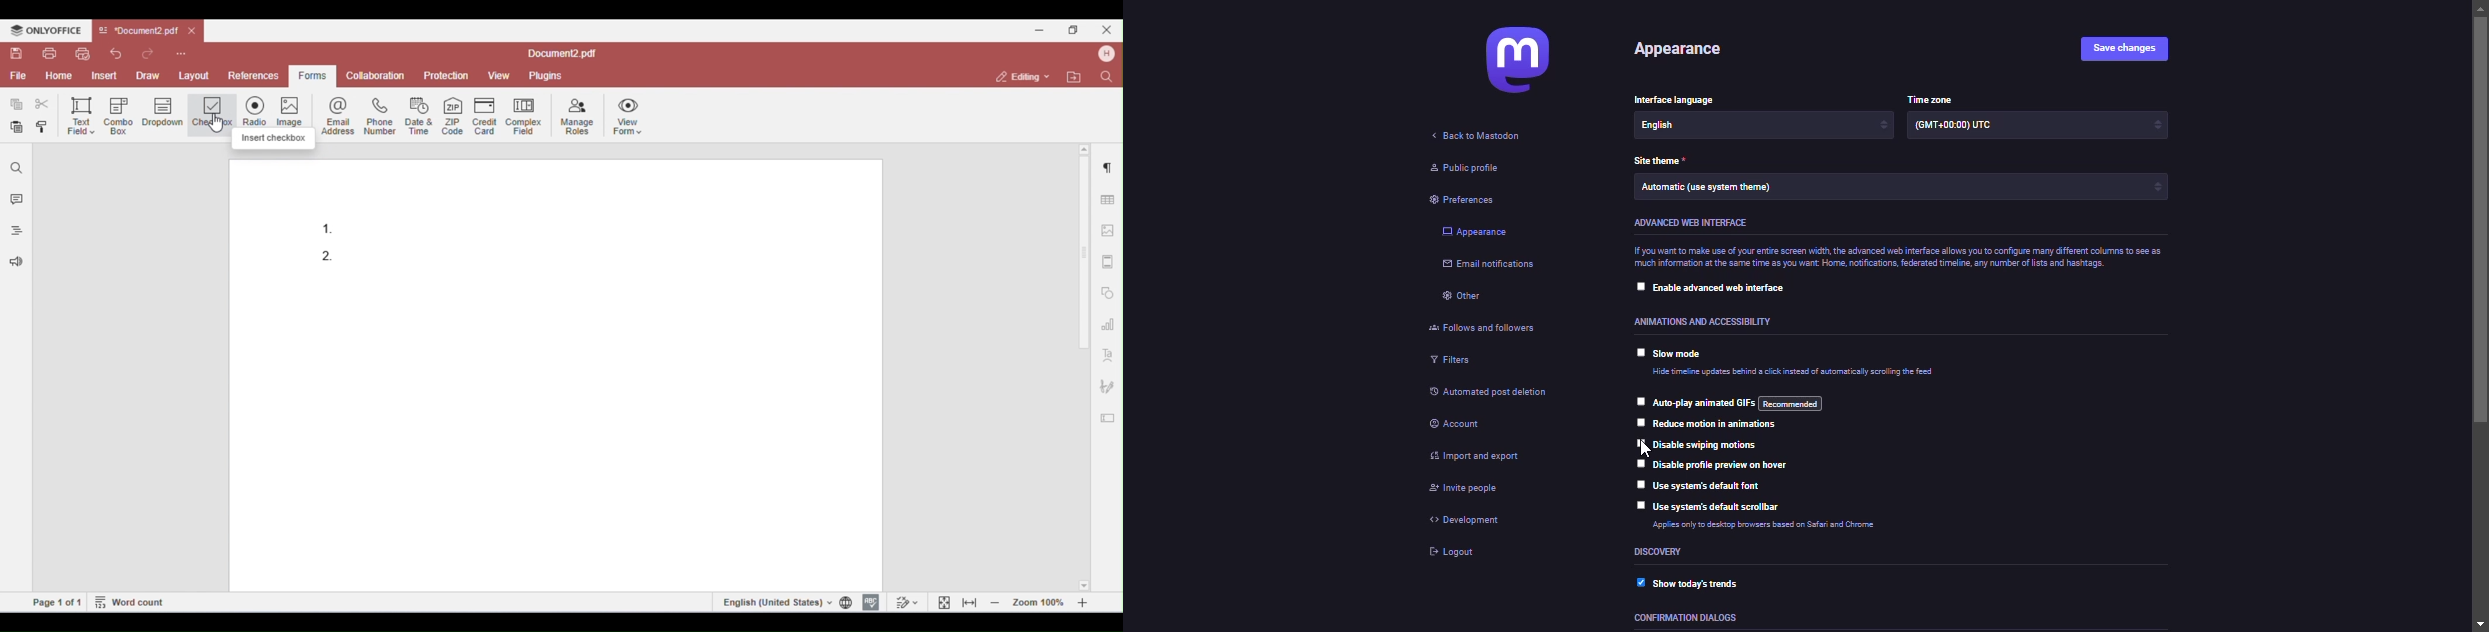  I want to click on advanced web interface, so click(1693, 224).